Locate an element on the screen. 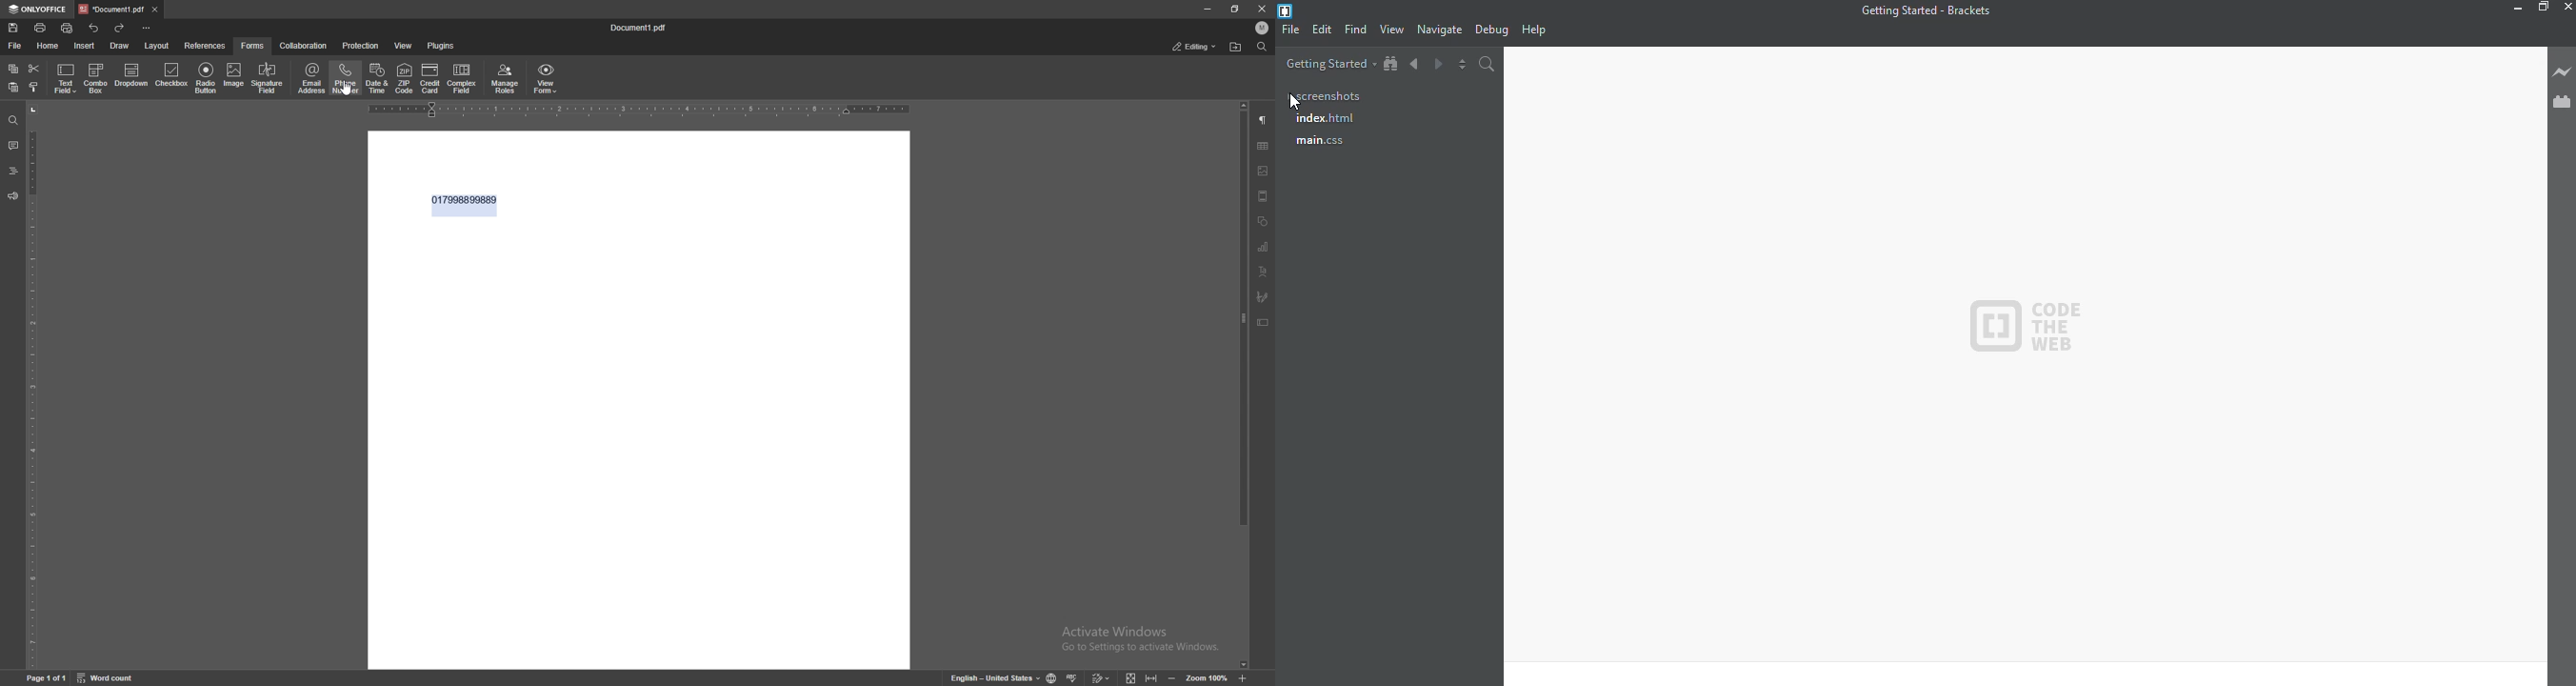 This screenshot has height=700, width=2576. index.html is located at coordinates (1328, 121).